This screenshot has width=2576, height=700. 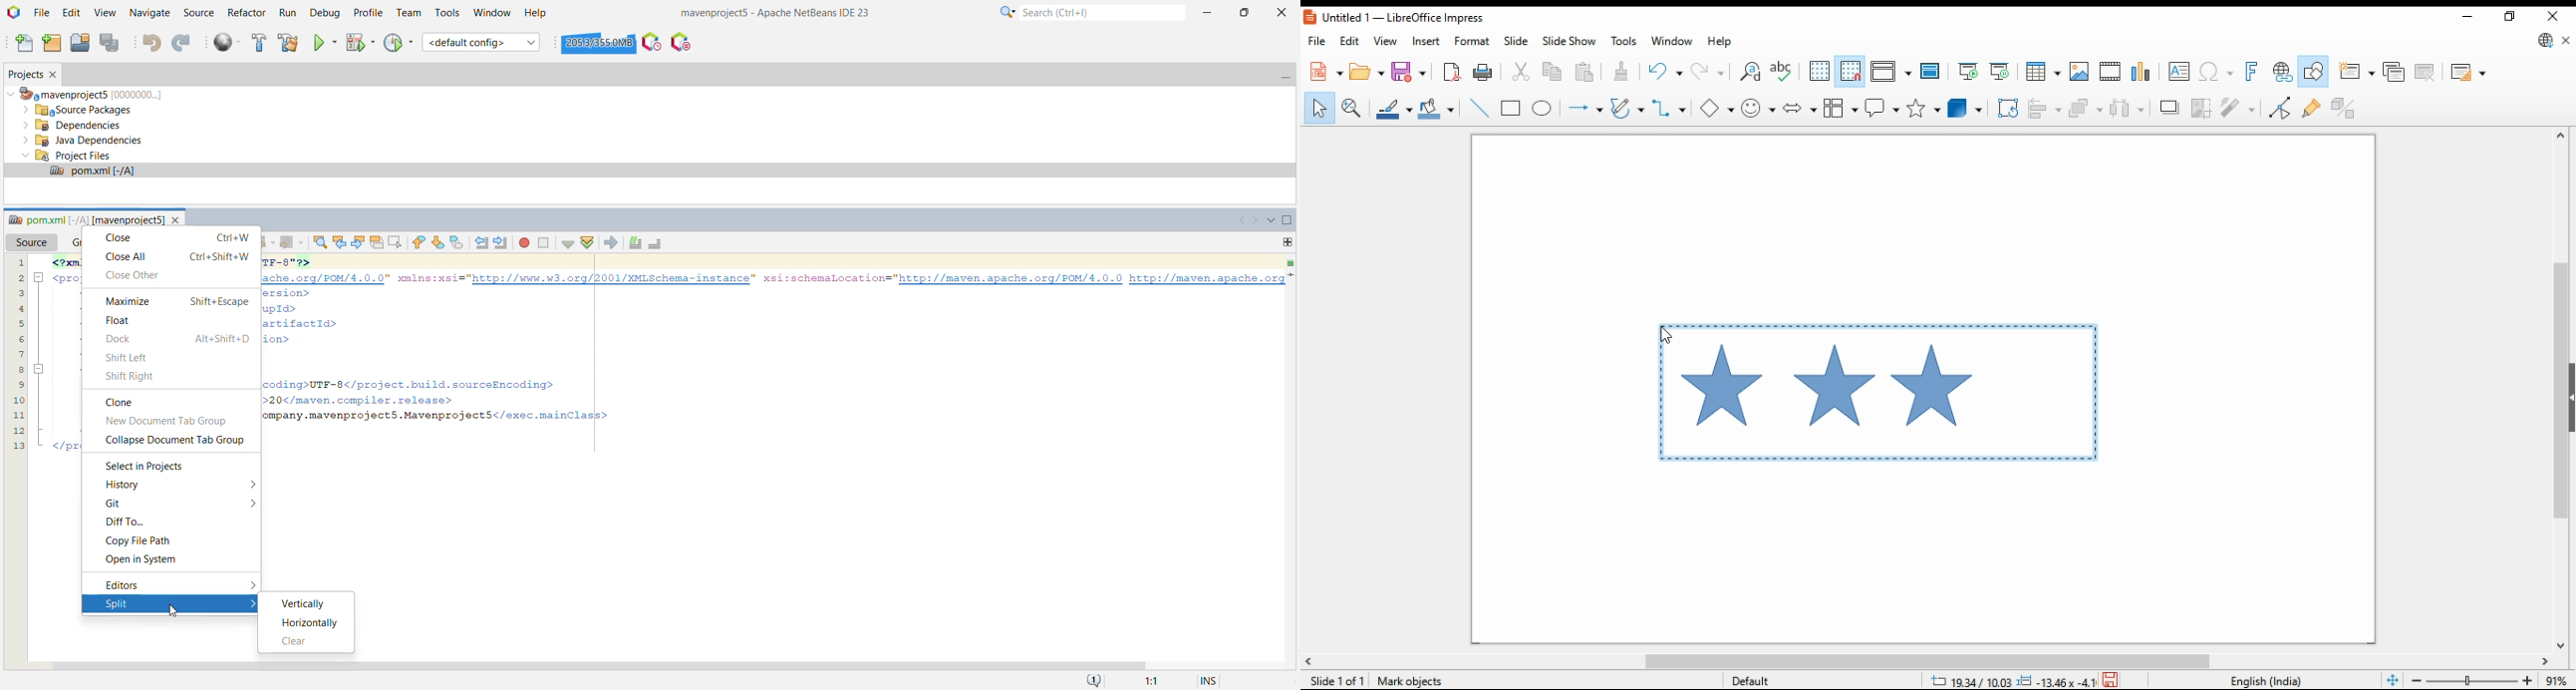 What do you see at coordinates (18, 398) in the screenshot?
I see `10` at bounding box center [18, 398].